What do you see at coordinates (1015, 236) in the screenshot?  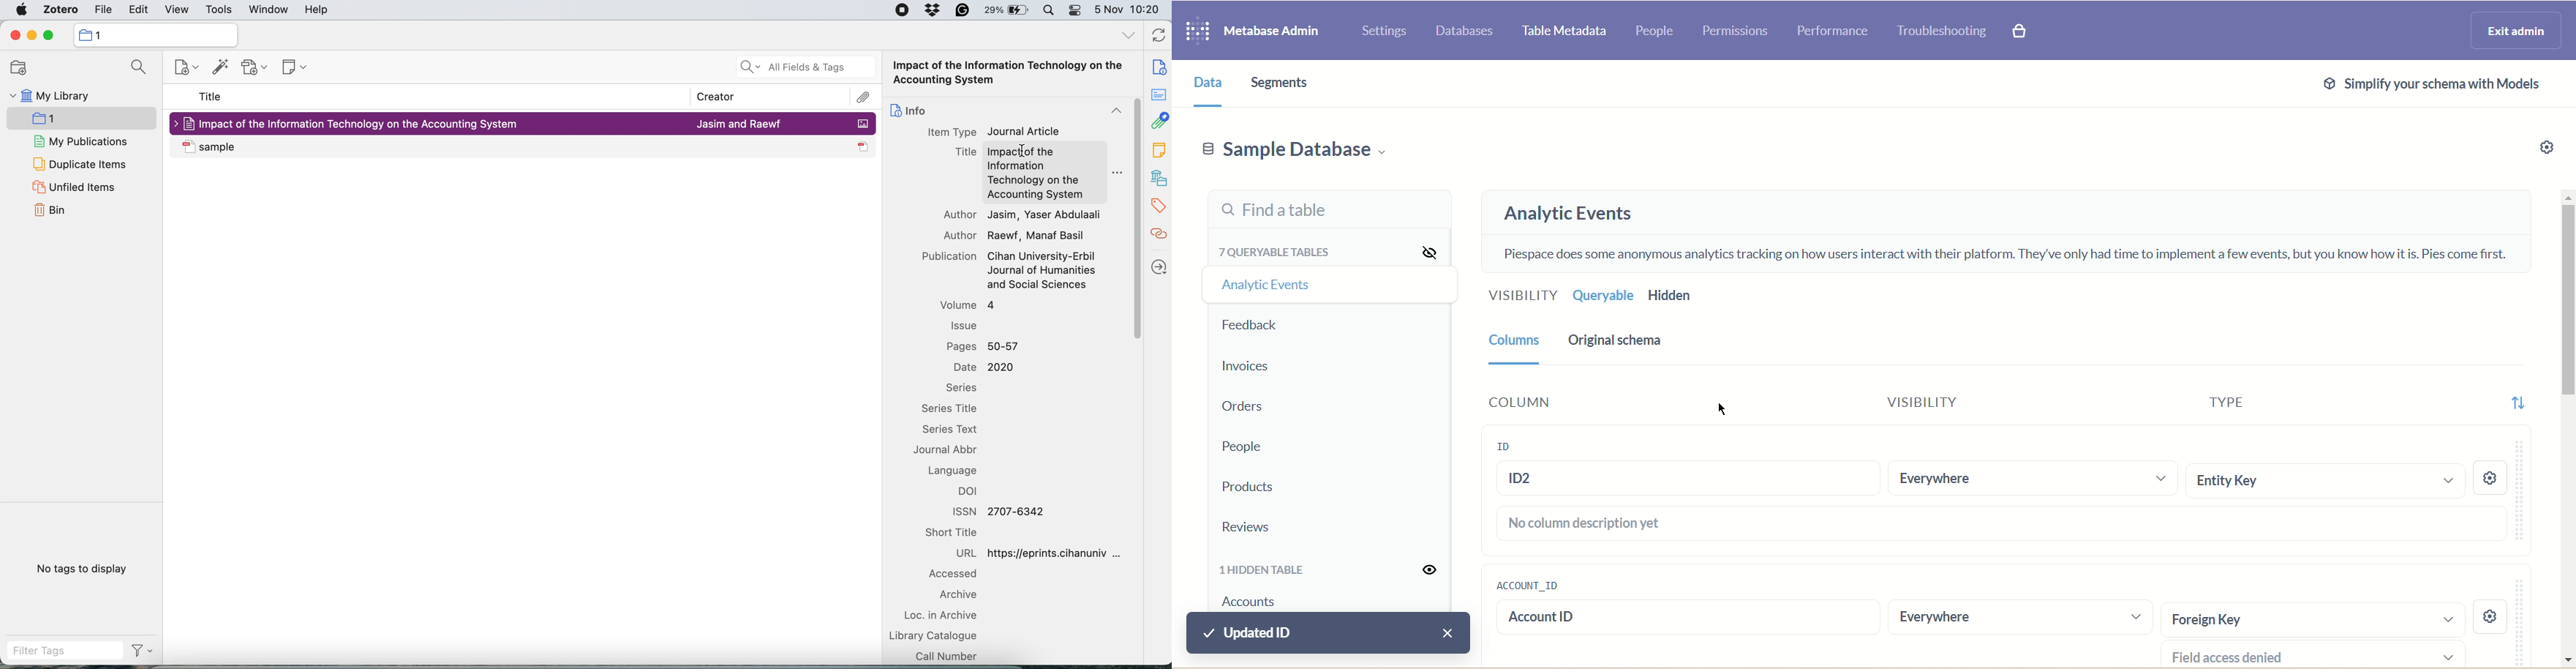 I see `Author Raewf, Manaf Basil` at bounding box center [1015, 236].